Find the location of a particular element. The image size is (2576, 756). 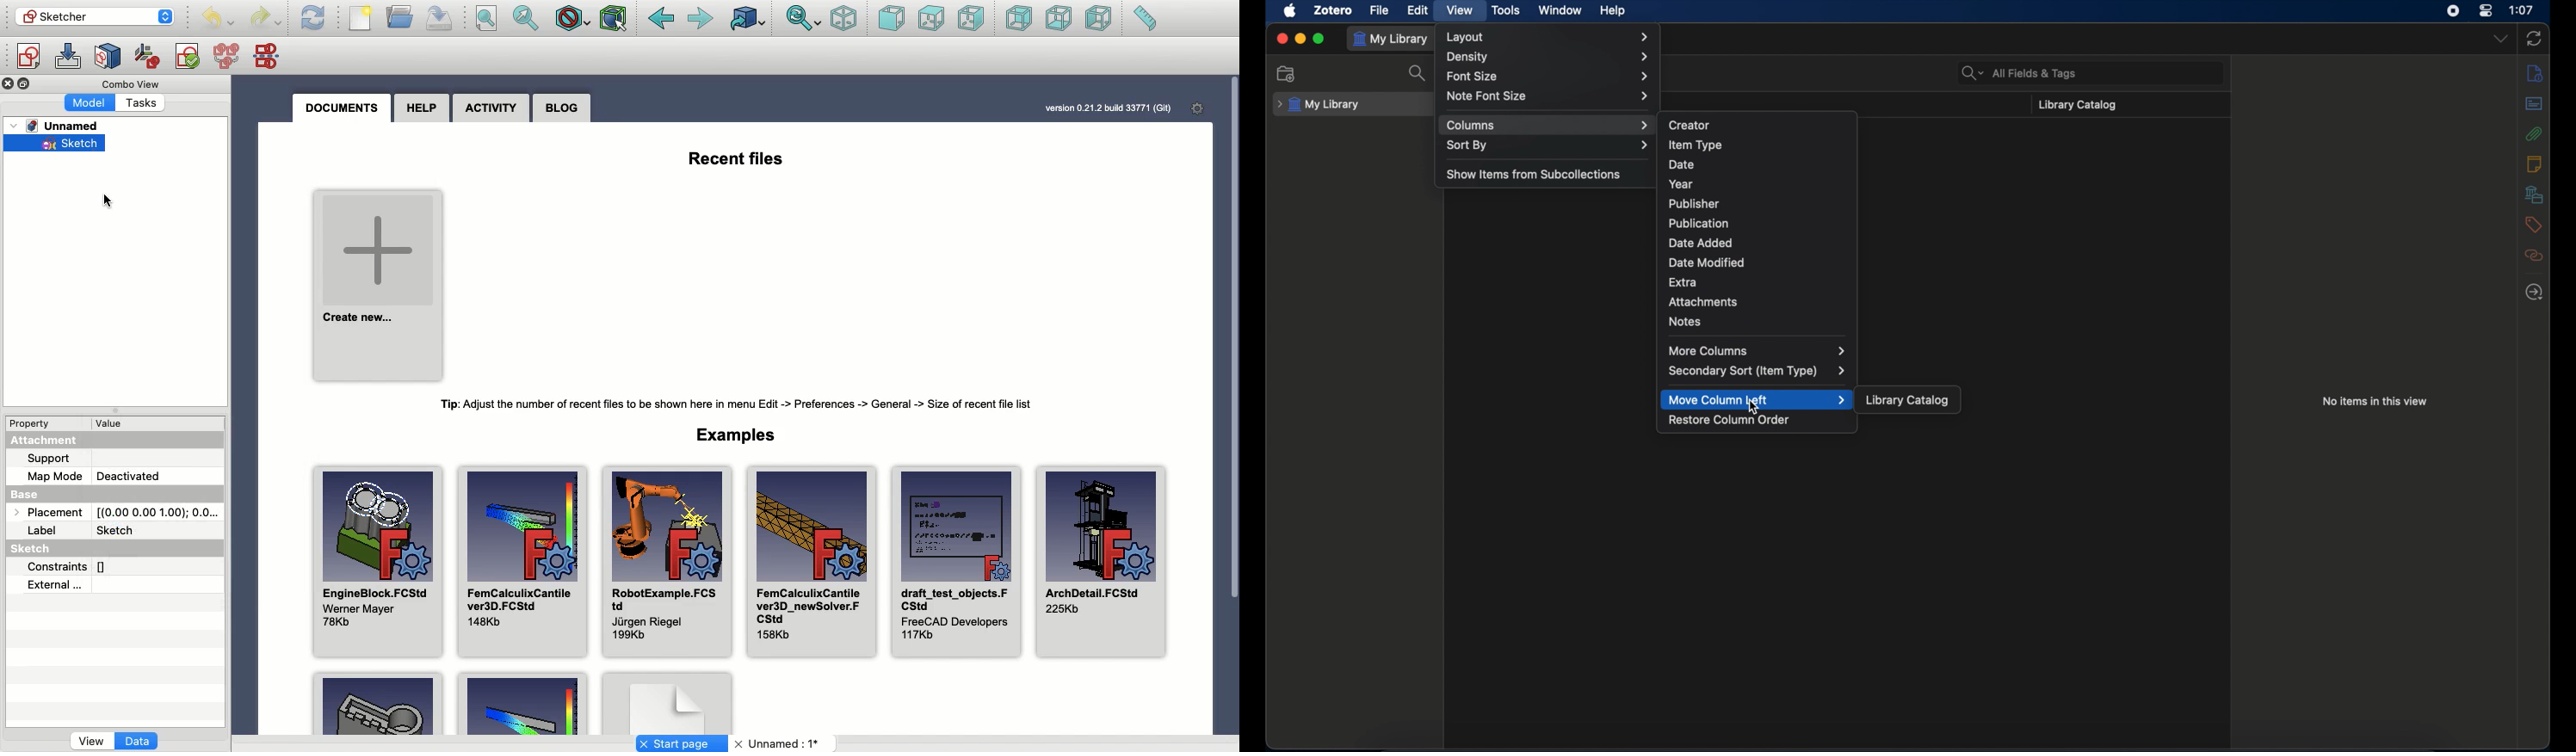

Left is located at coordinates (1100, 18).